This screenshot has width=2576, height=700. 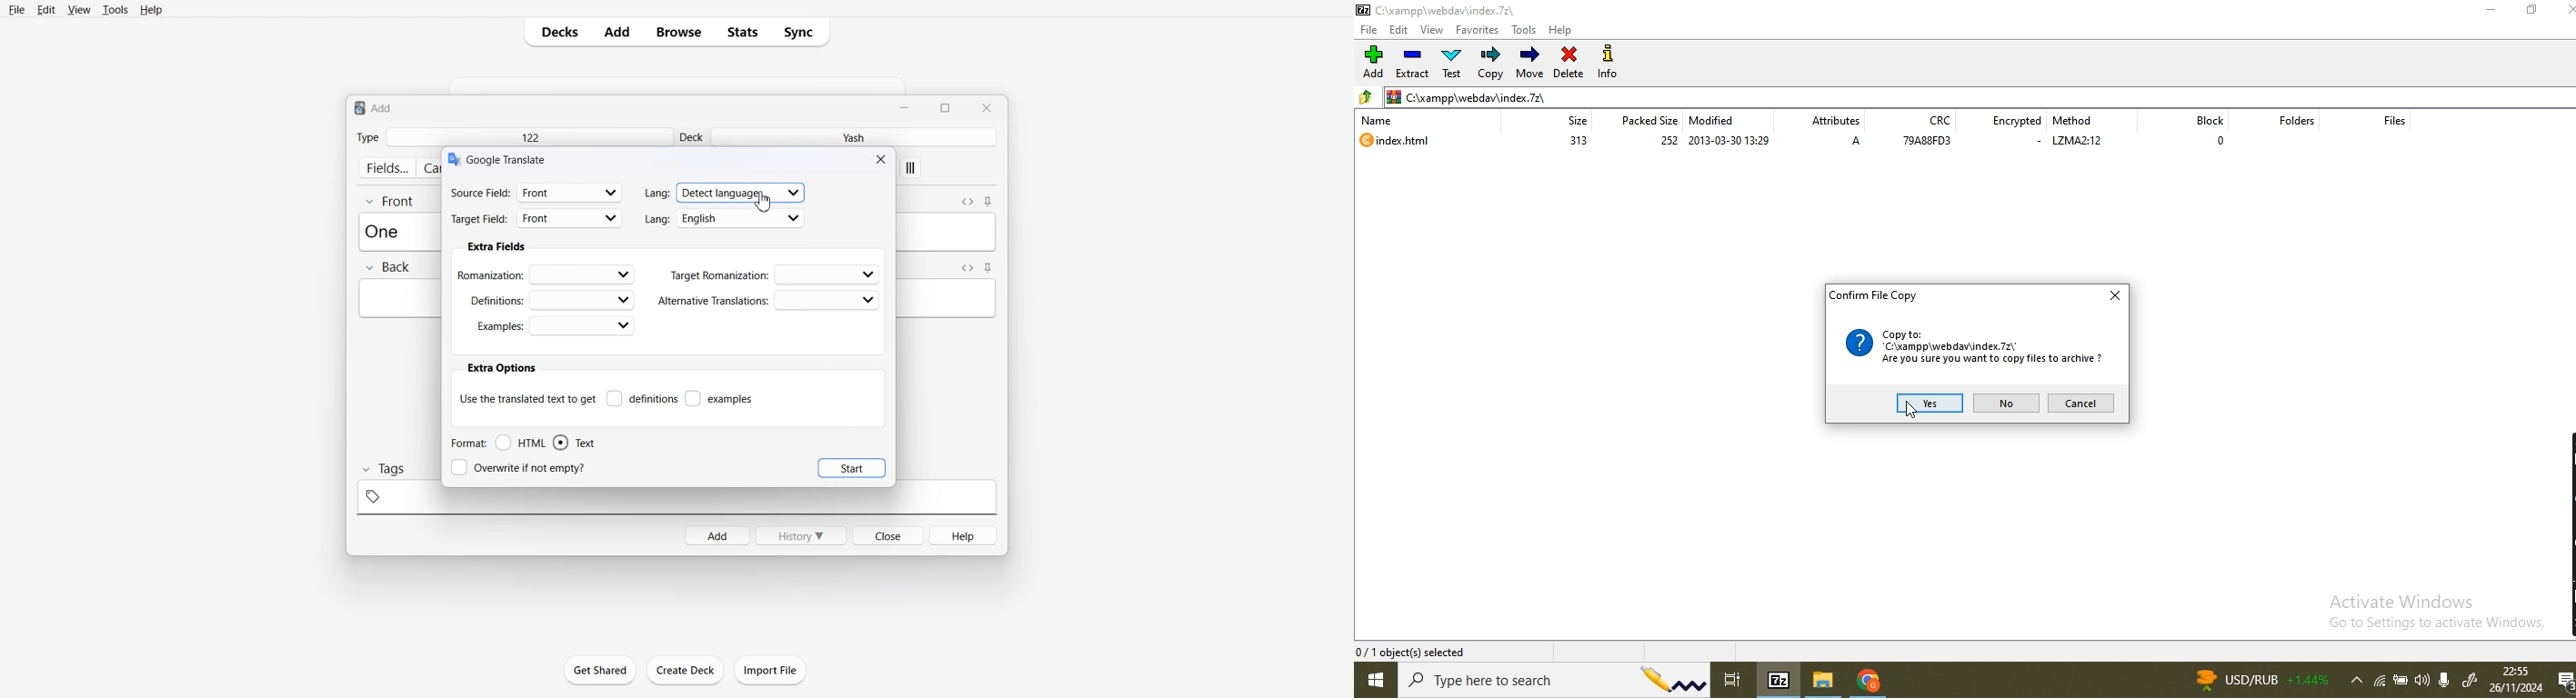 What do you see at coordinates (768, 300) in the screenshot?
I see `Alternative Translations` at bounding box center [768, 300].